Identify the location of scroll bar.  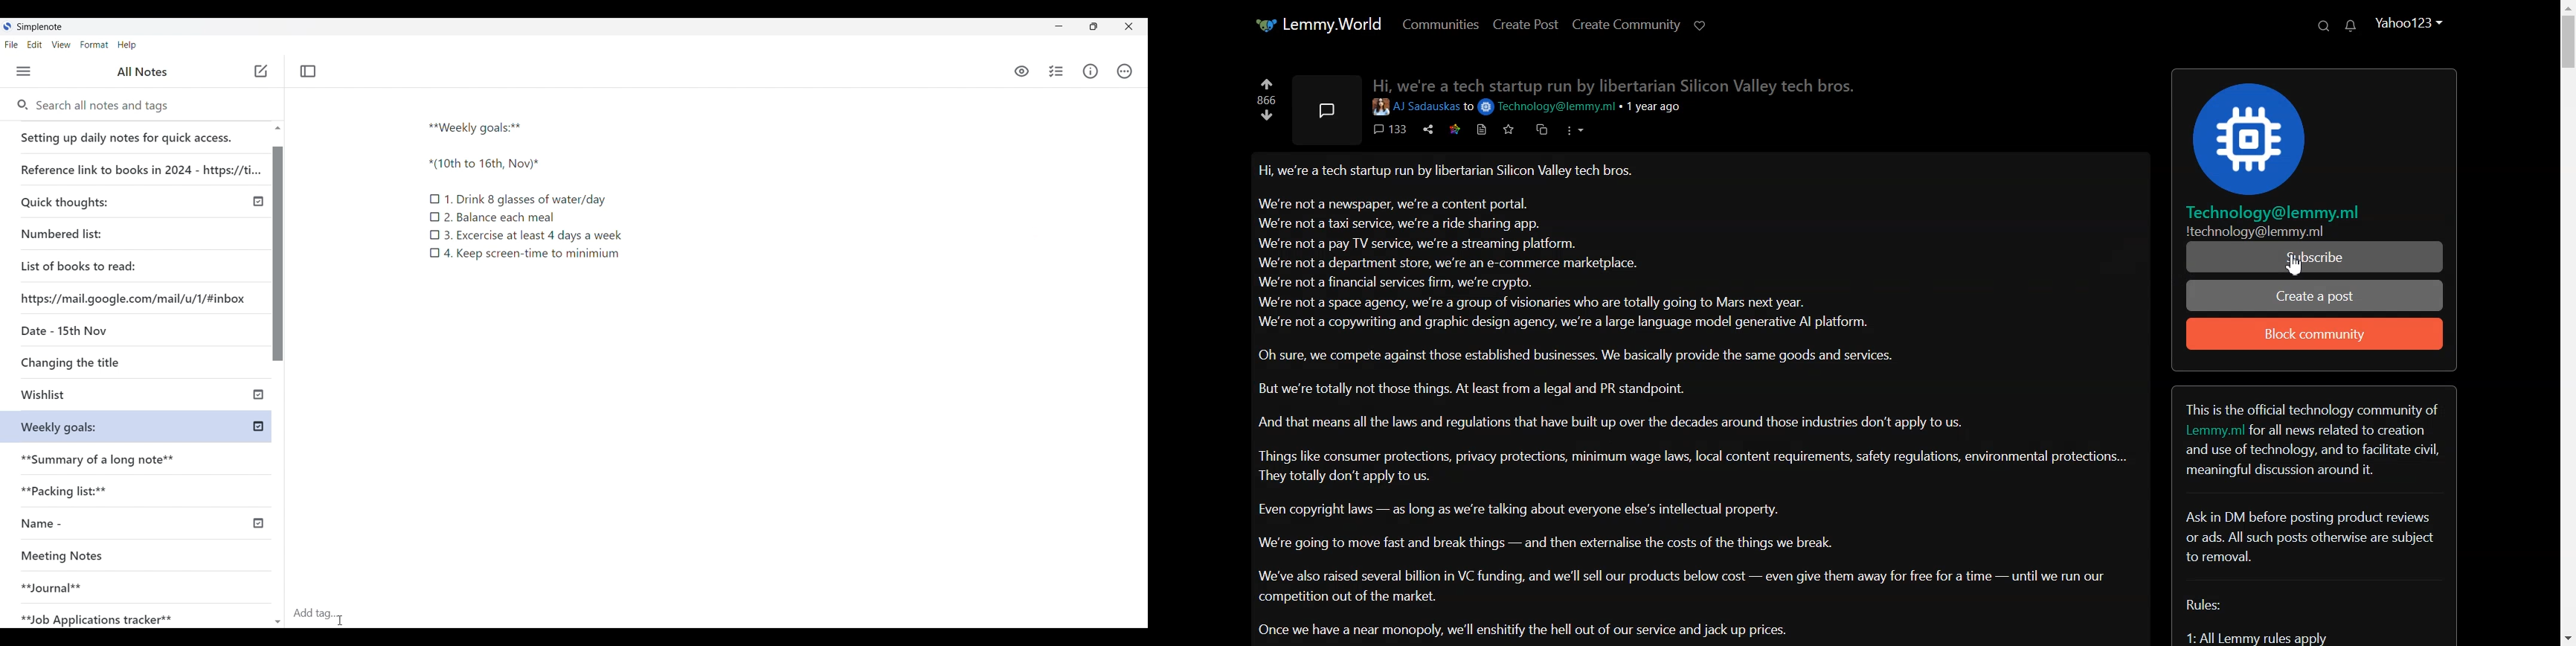
(2567, 323).